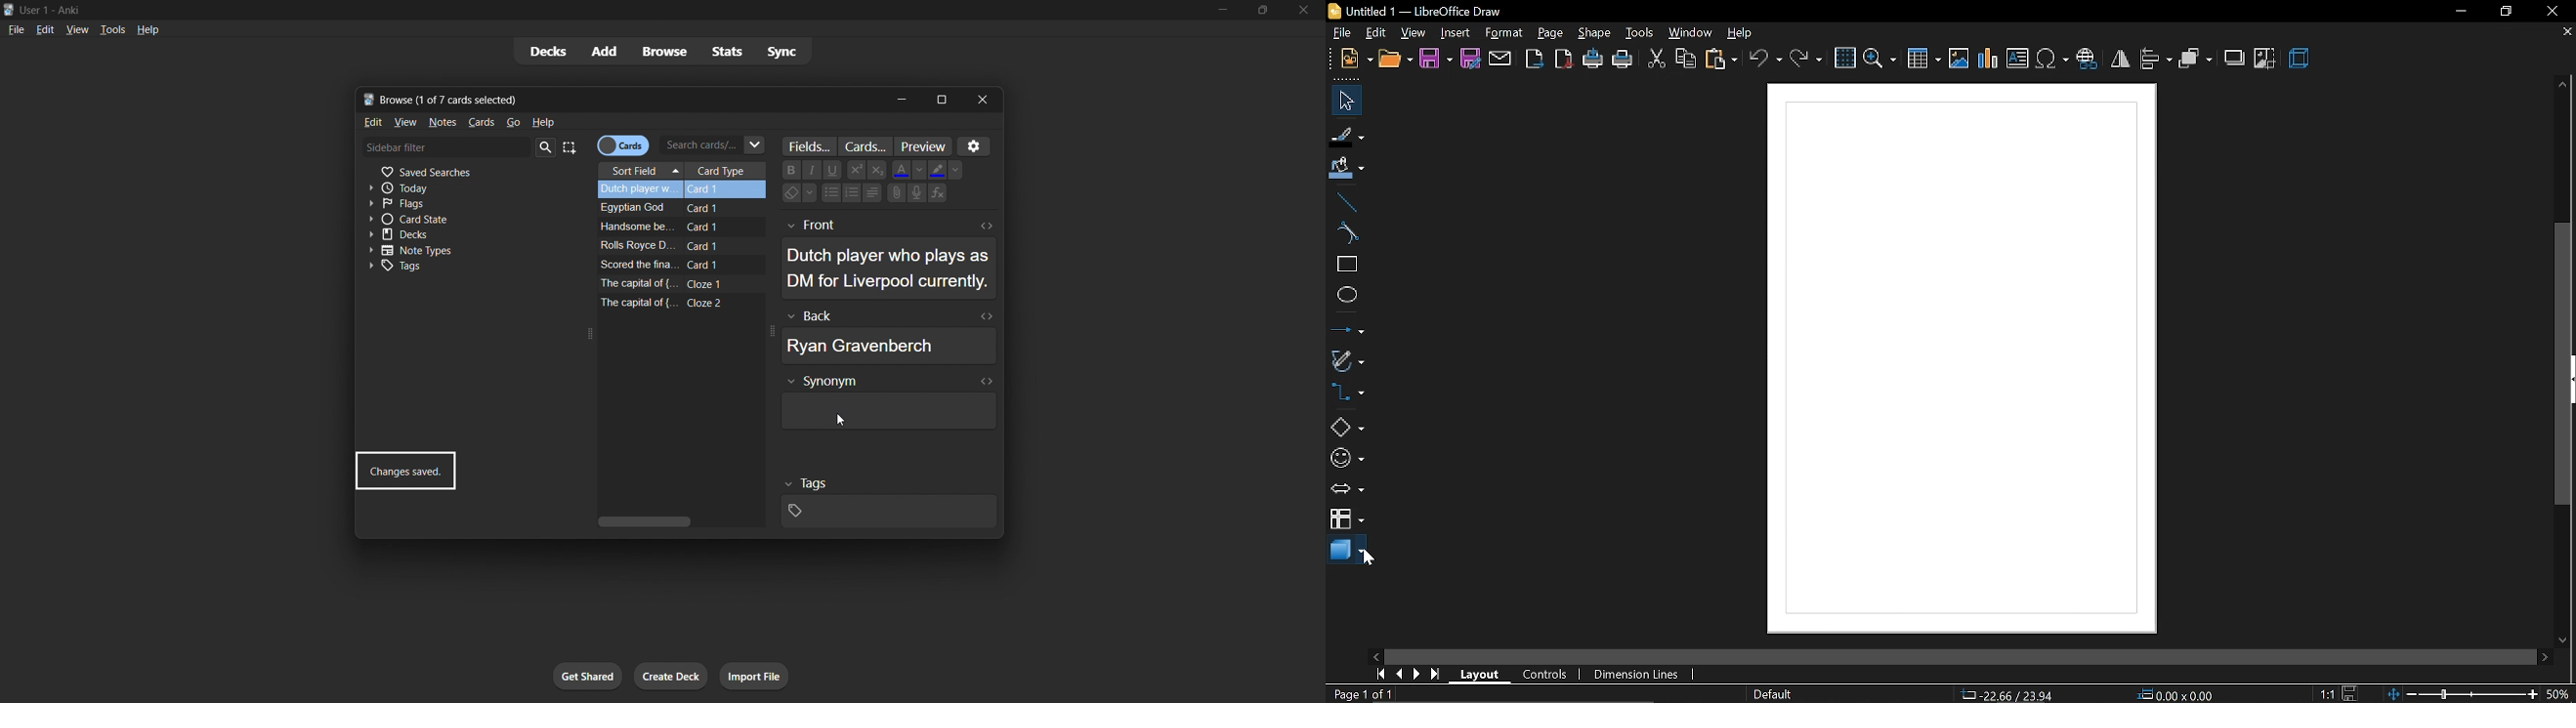 Image resolution: width=2576 pixels, height=728 pixels. What do you see at coordinates (623, 146) in the screenshot?
I see `cards/notes toggle` at bounding box center [623, 146].